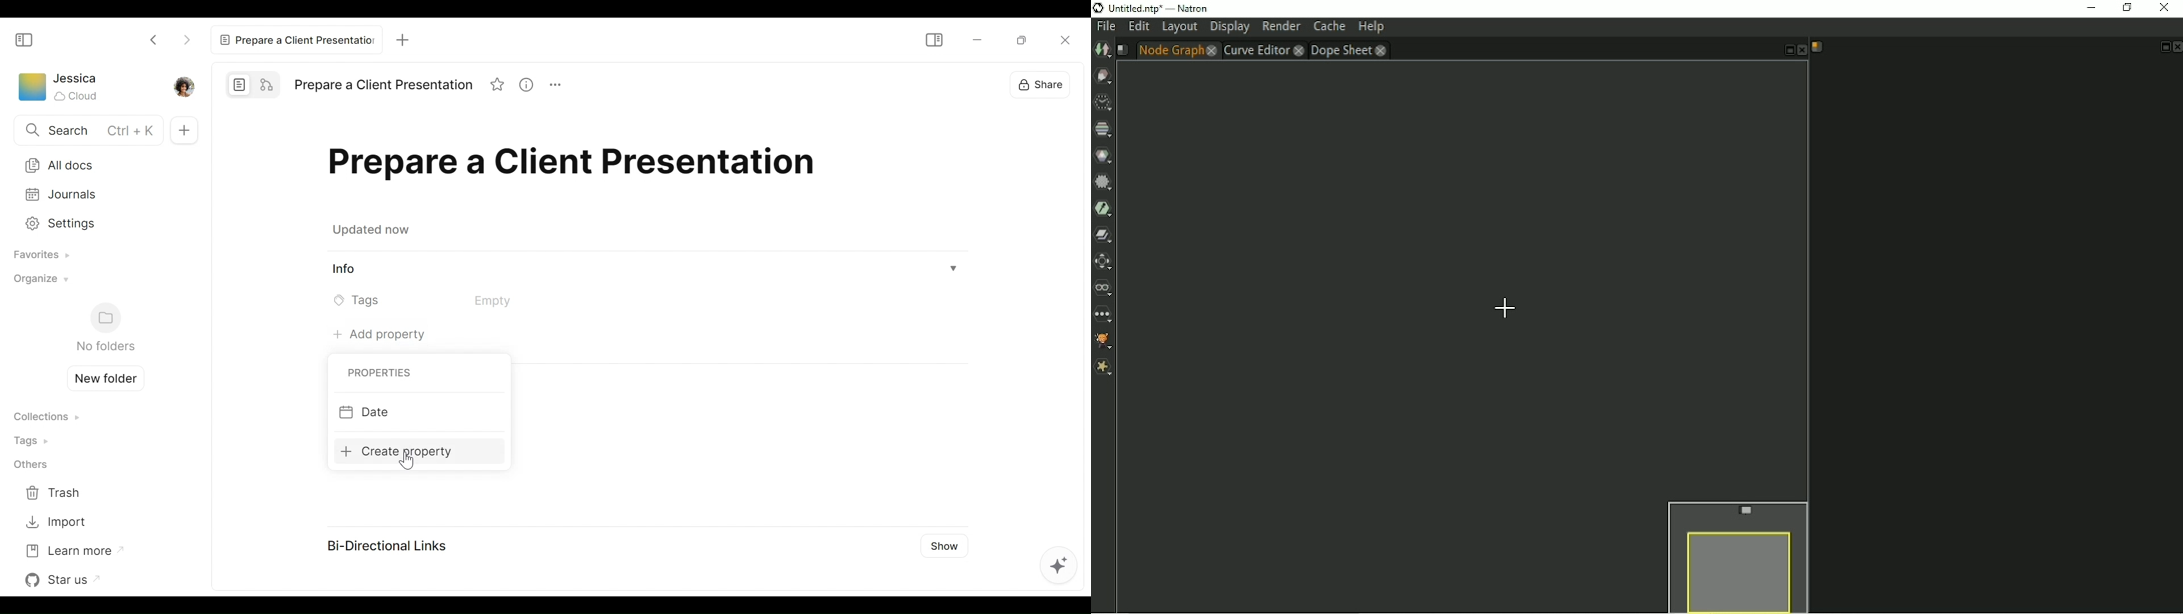  What do you see at coordinates (646, 270) in the screenshot?
I see `View Information` at bounding box center [646, 270].